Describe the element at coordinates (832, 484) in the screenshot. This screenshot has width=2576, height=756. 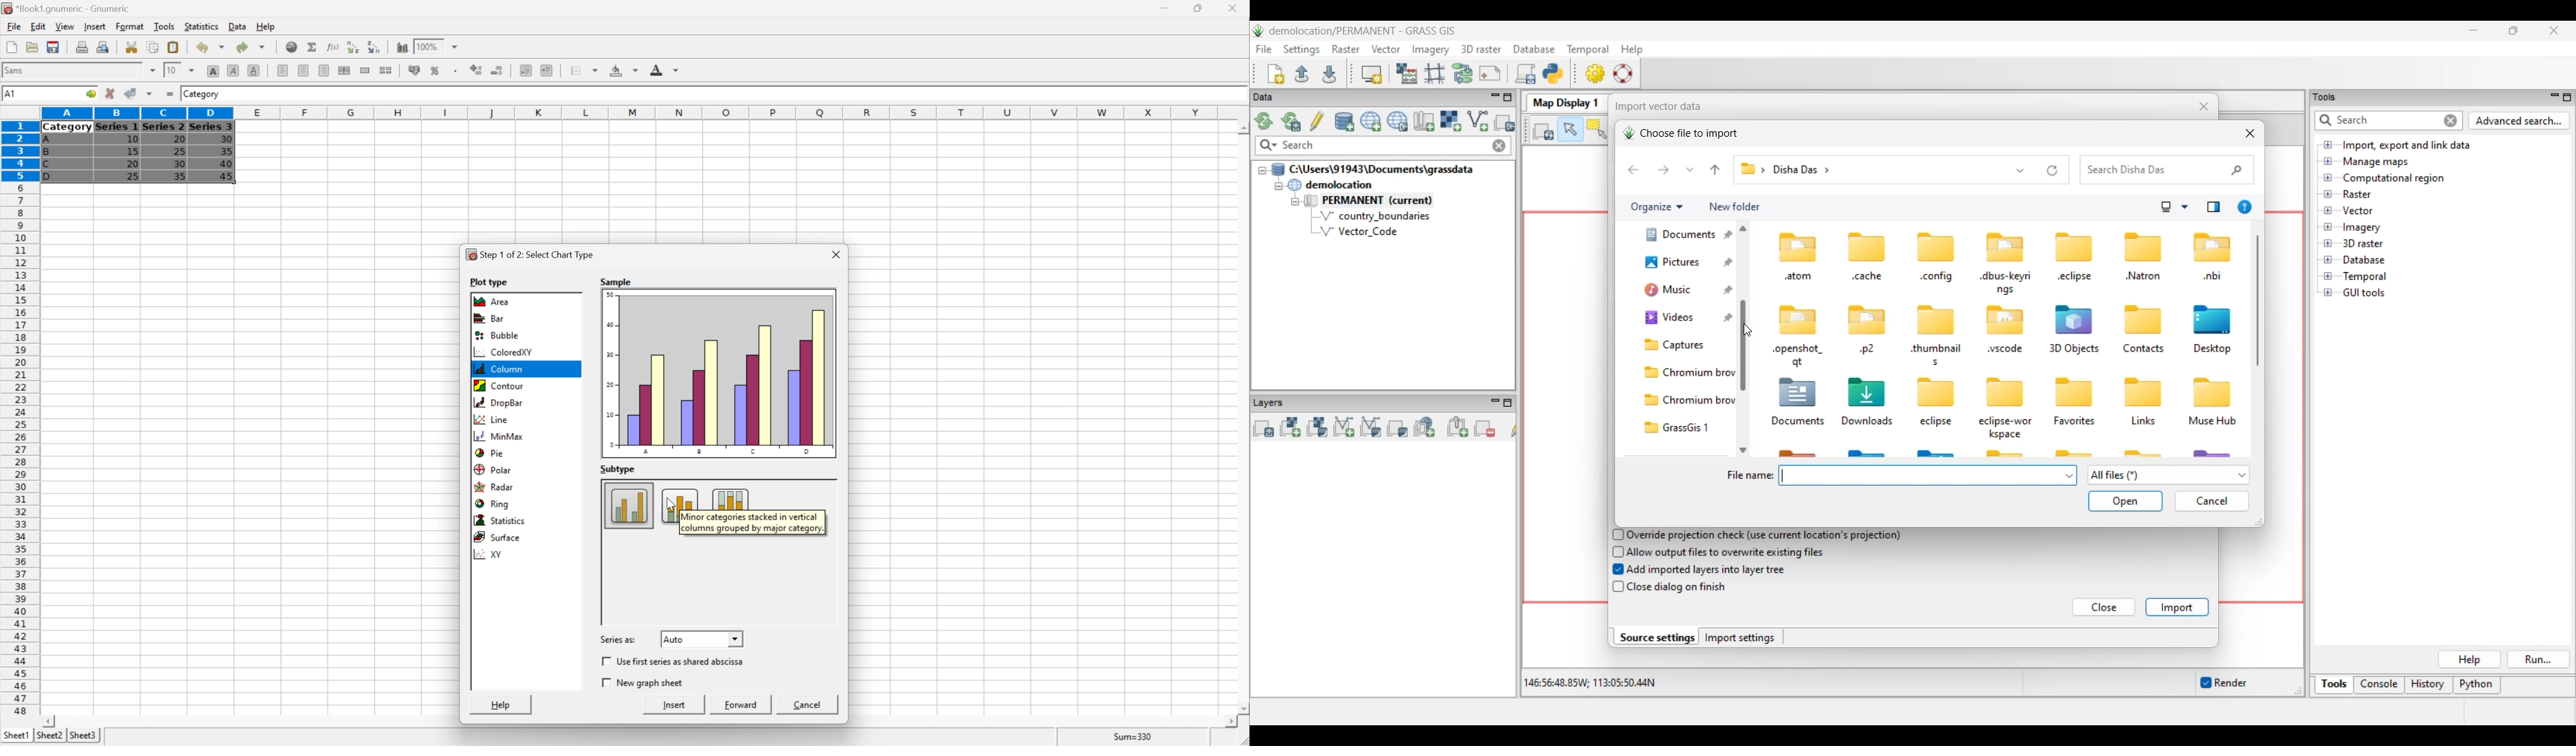
I see `Scroll Up` at that location.